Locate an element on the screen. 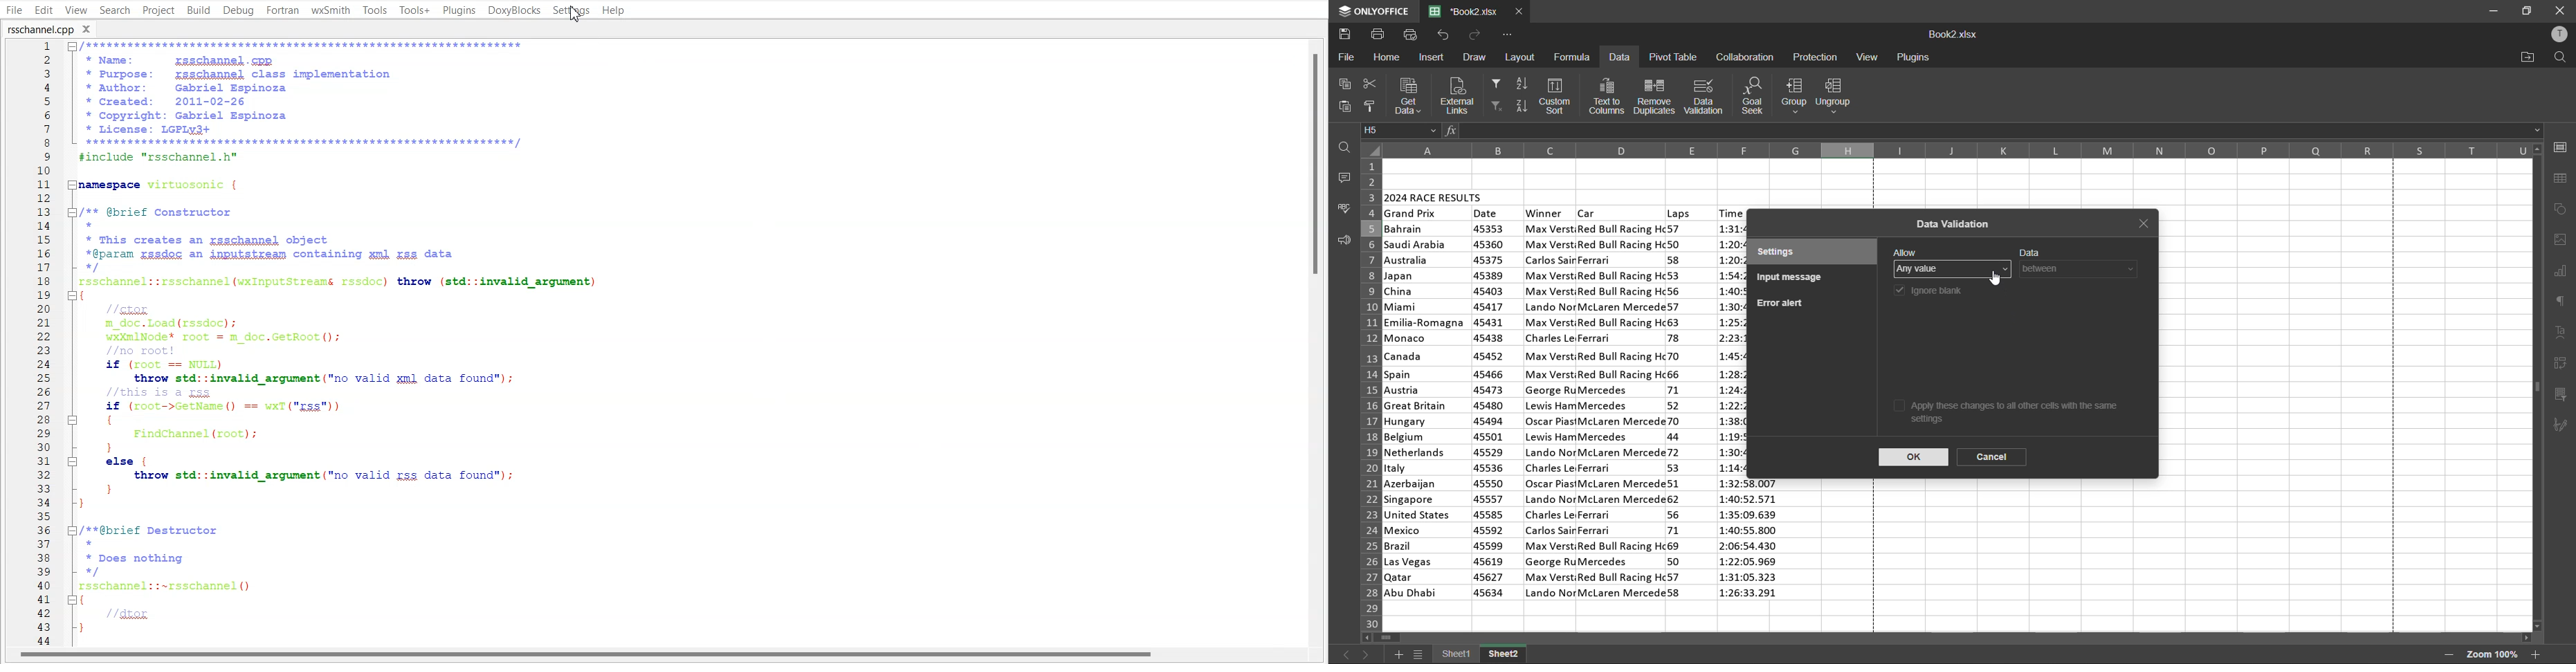  input message is located at coordinates (1793, 279).